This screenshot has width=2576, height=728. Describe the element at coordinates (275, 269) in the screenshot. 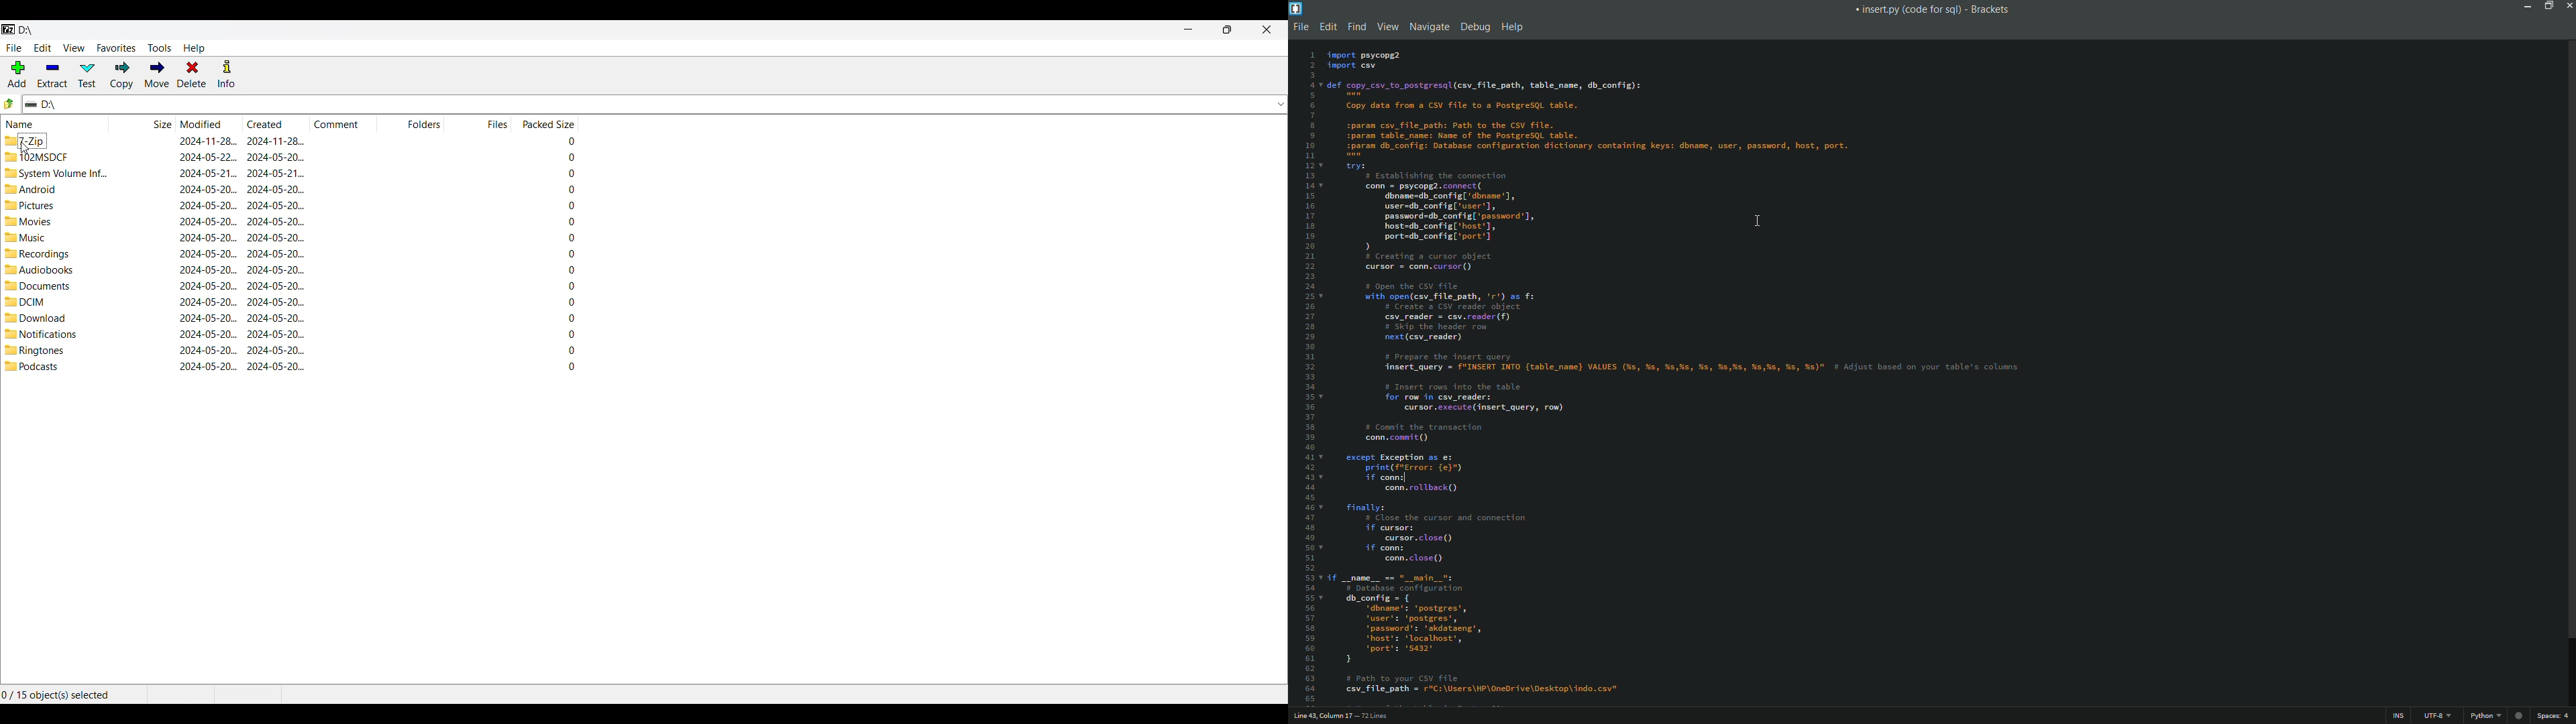

I see `created date & time` at that location.